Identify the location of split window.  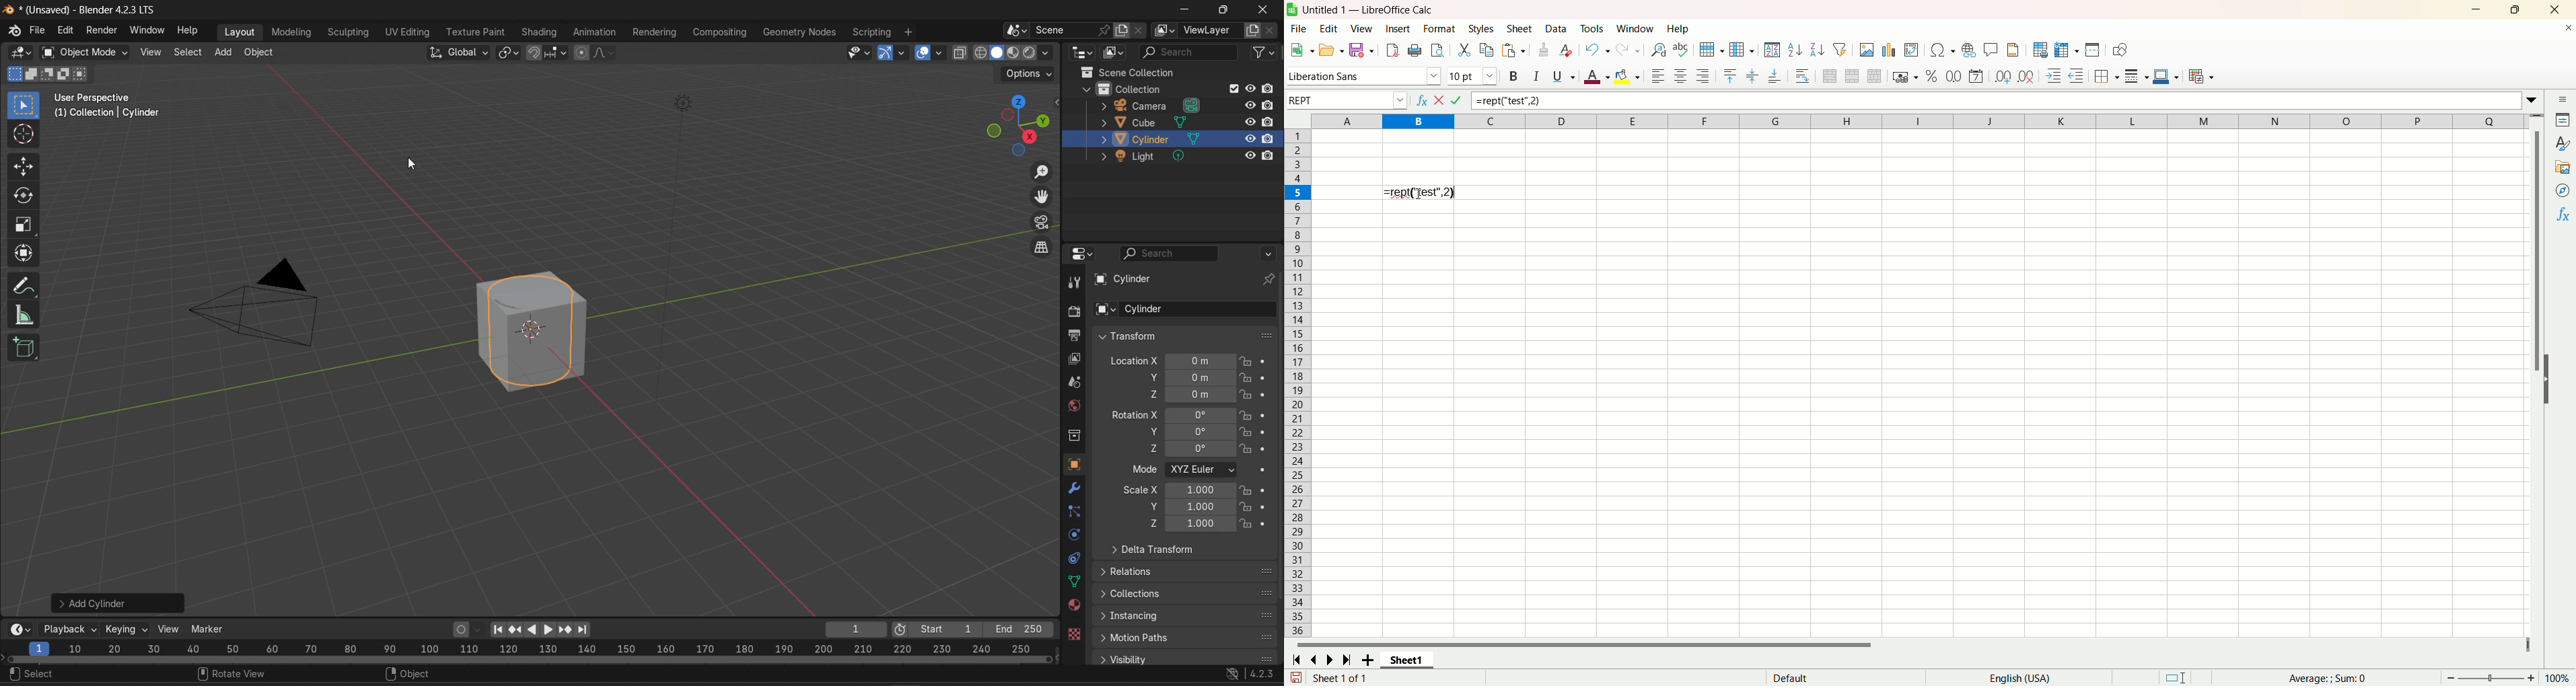
(2091, 51).